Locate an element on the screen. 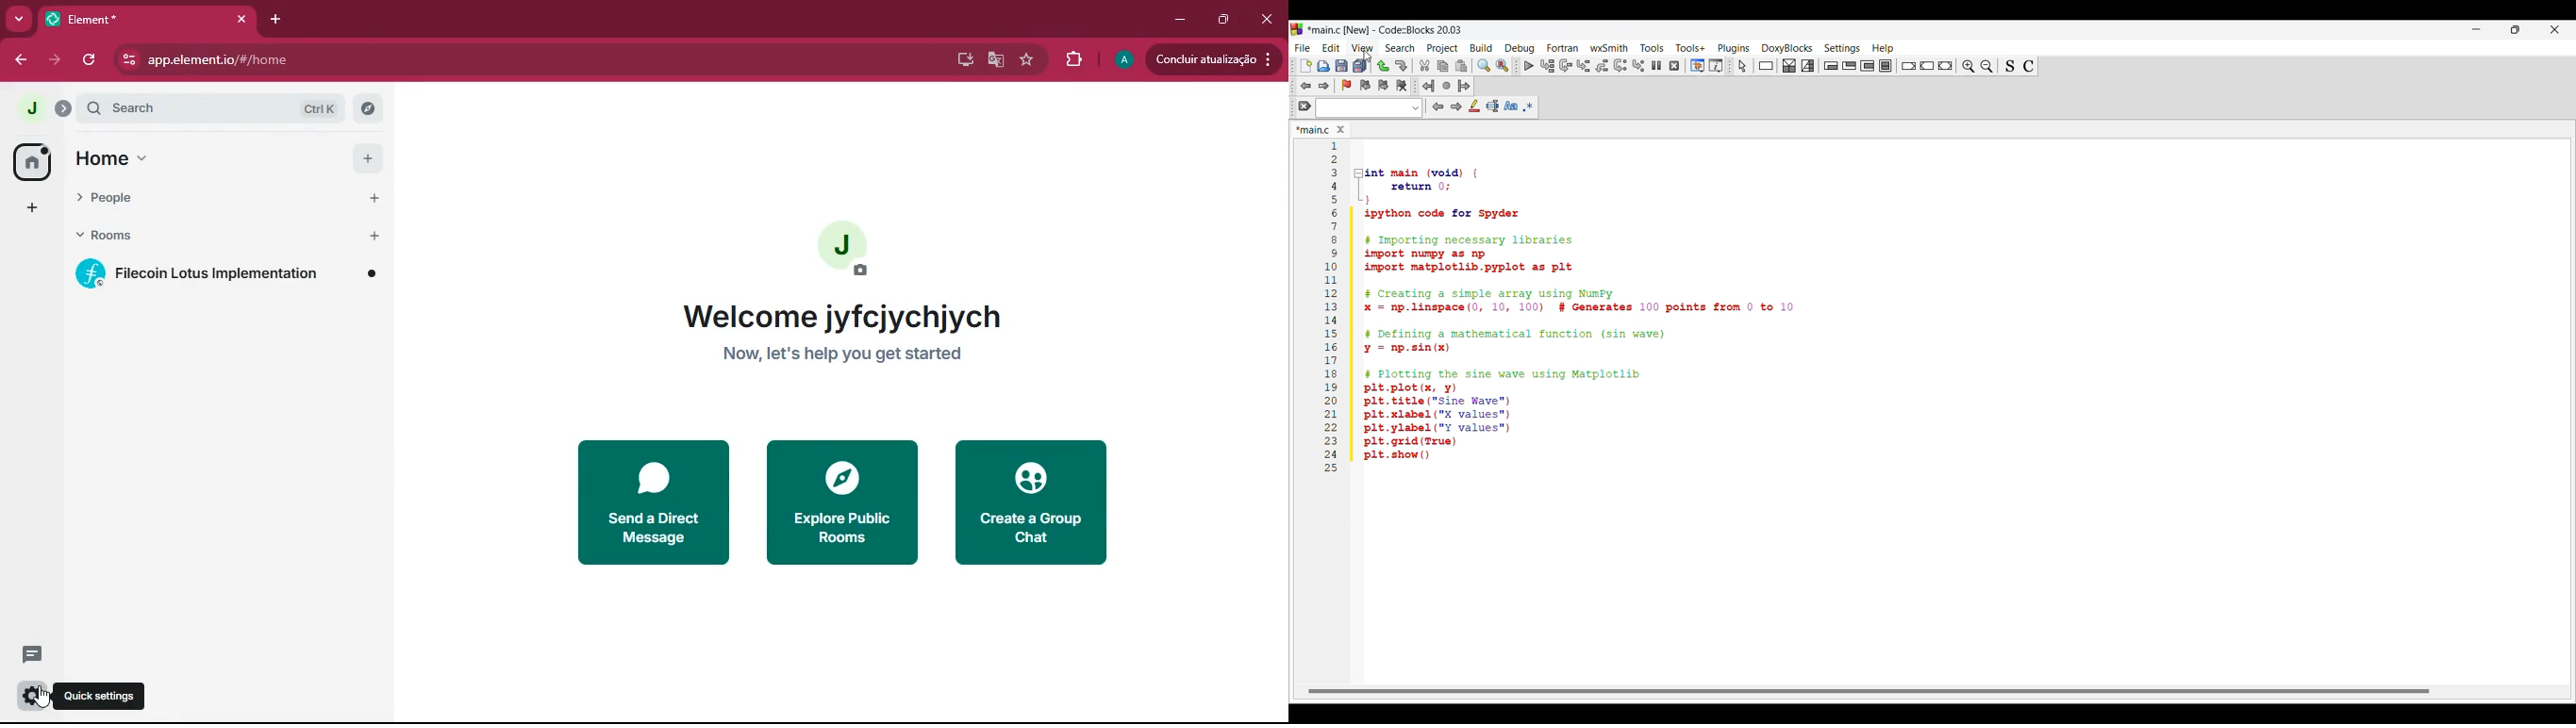  create is located at coordinates (1036, 505).